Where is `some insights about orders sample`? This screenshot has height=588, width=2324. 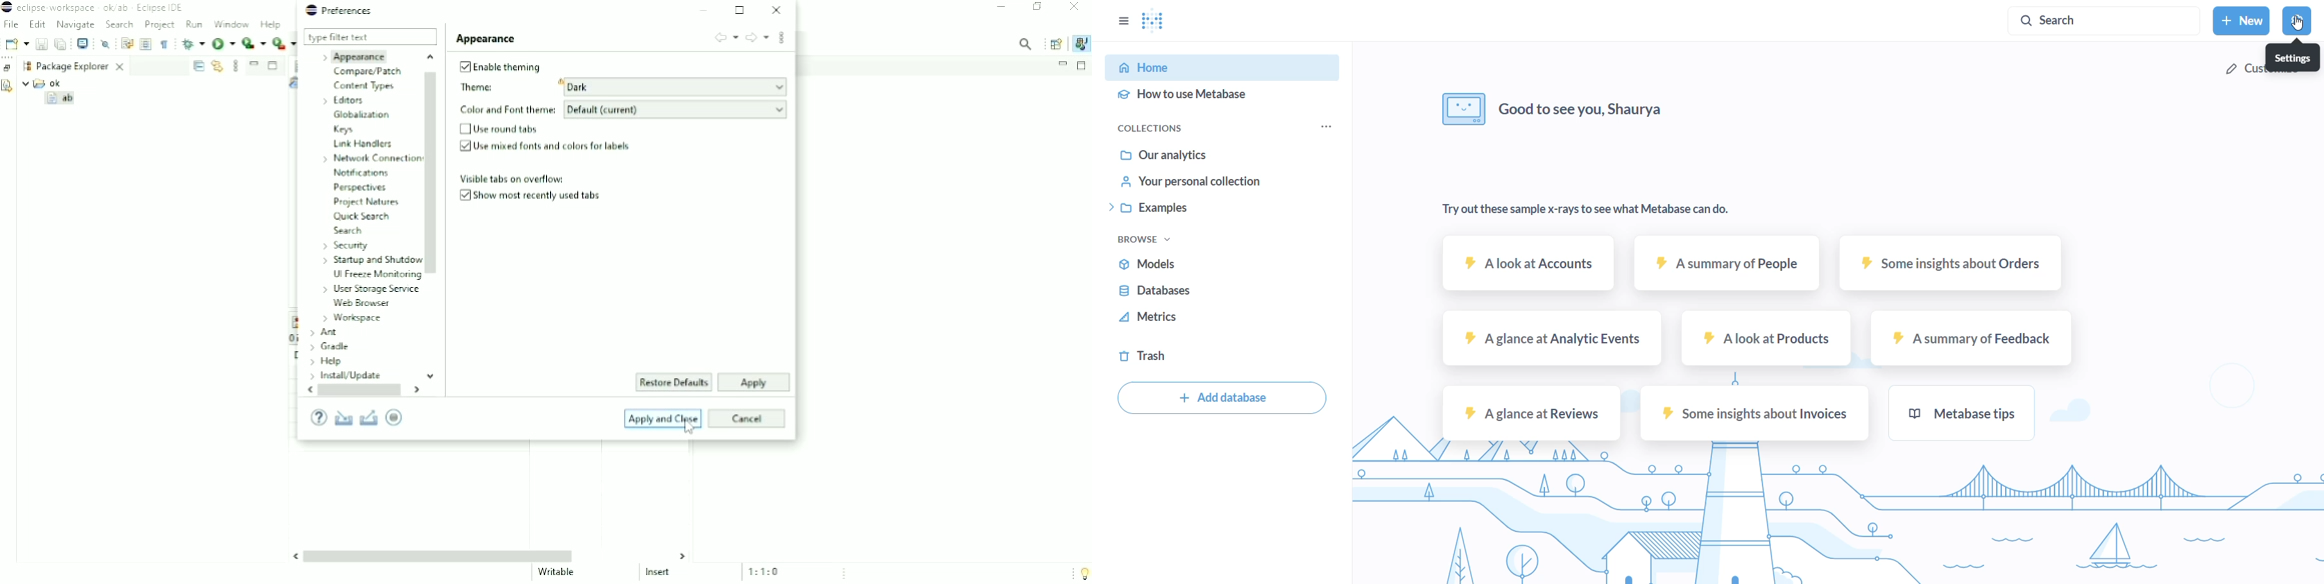 some insights about orders sample is located at coordinates (1955, 265).